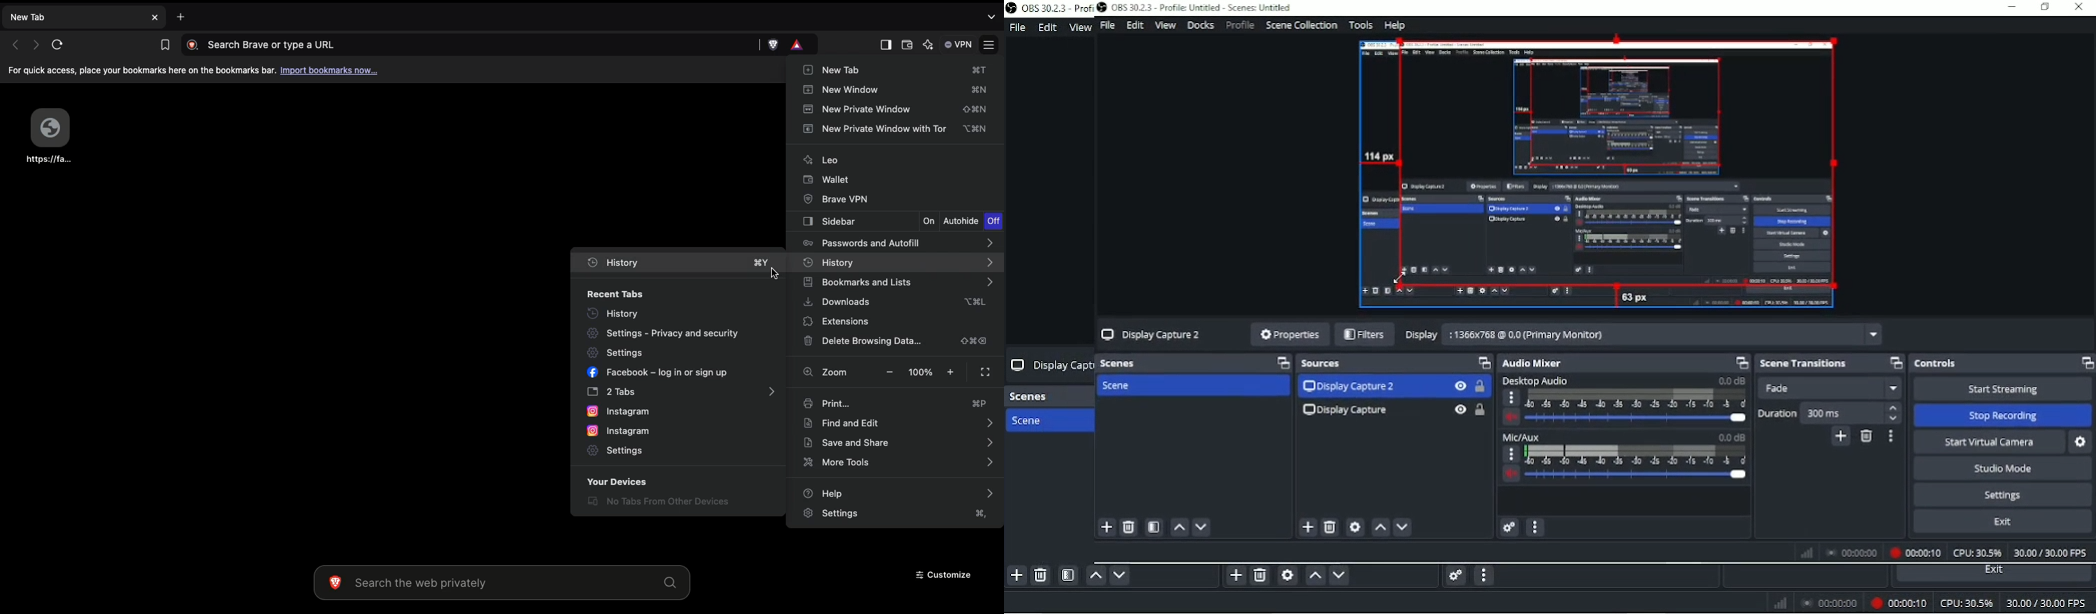 The image size is (2100, 616). Describe the element at coordinates (1069, 575) in the screenshot. I see `Open scene filters` at that location.